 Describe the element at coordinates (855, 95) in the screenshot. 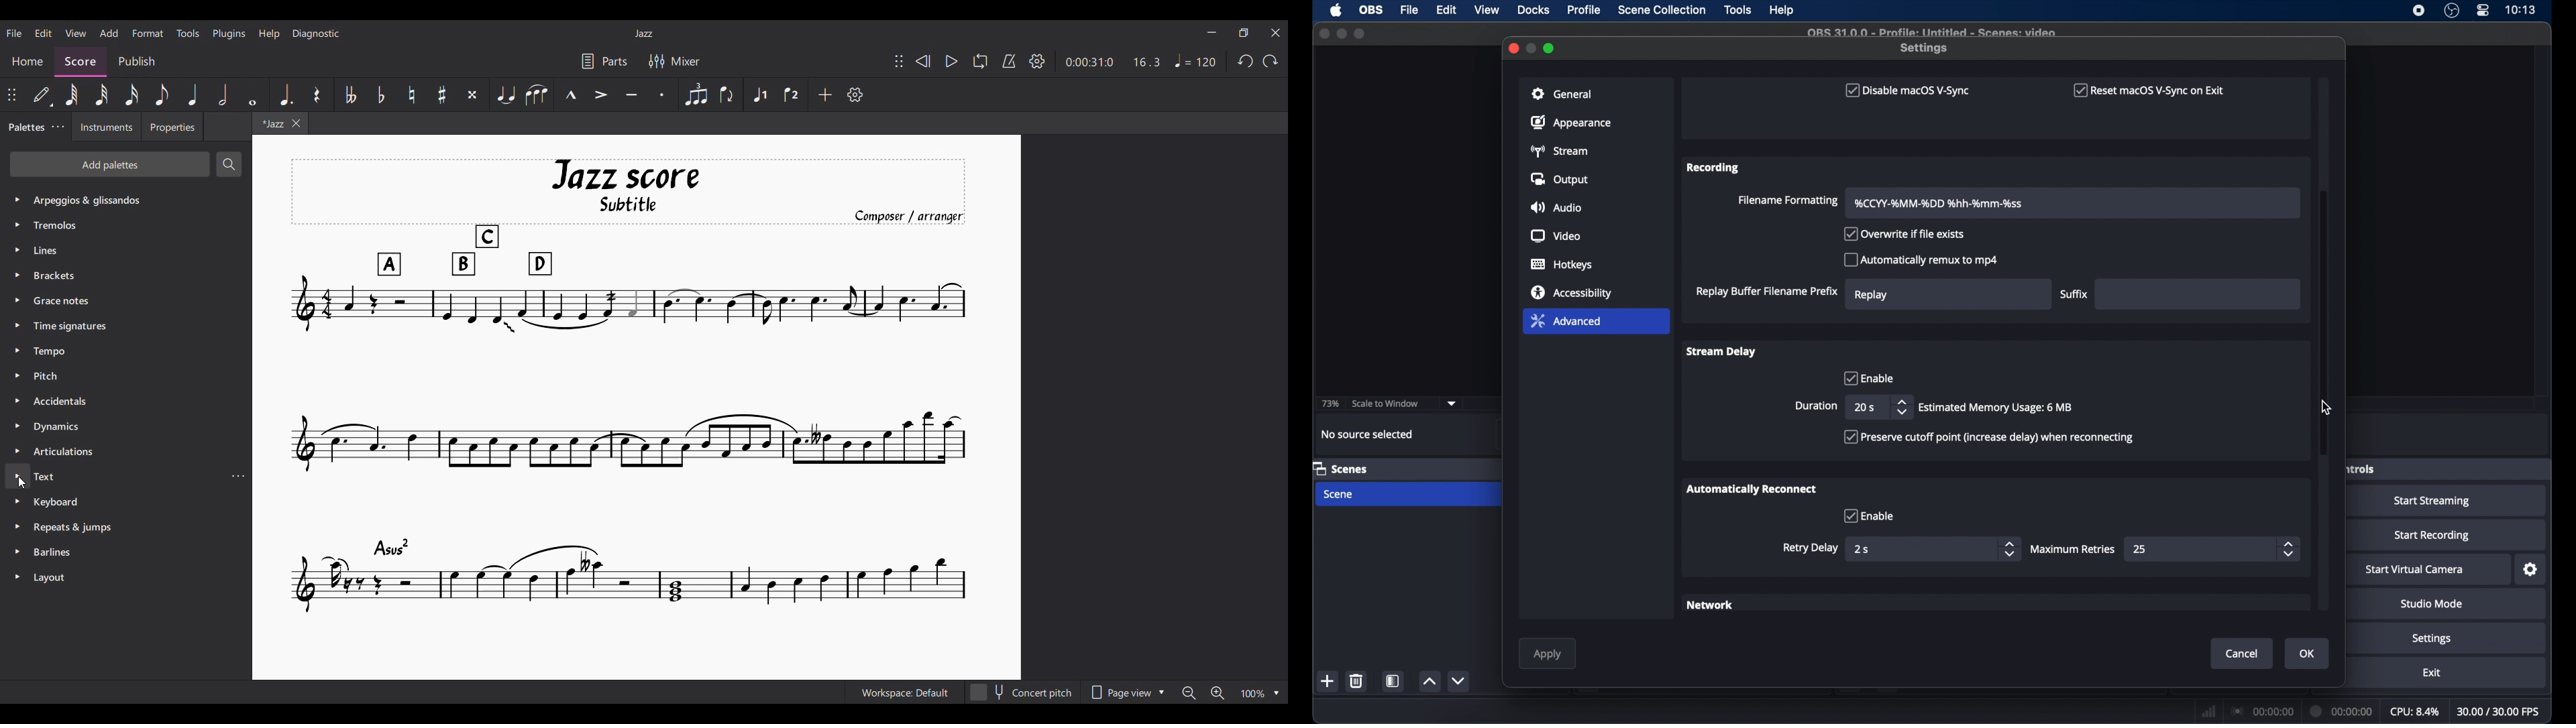

I see `Settings` at that location.